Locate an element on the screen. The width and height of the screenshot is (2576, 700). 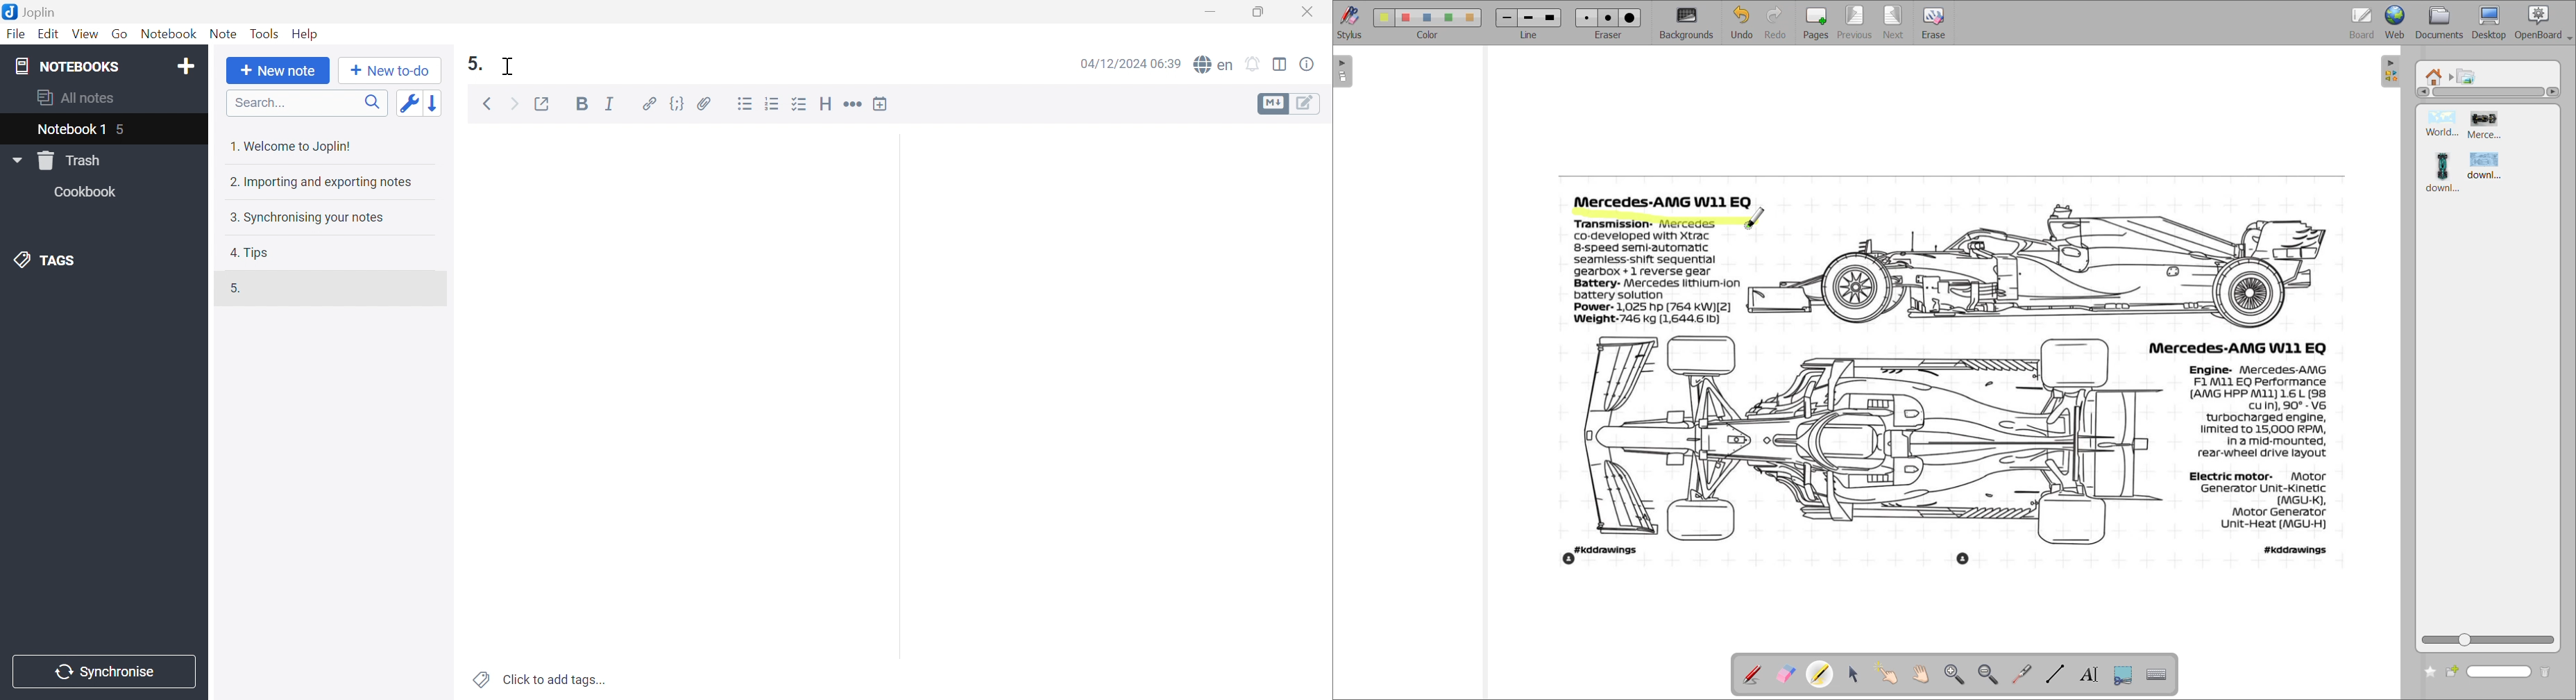
Bold is located at coordinates (580, 103).